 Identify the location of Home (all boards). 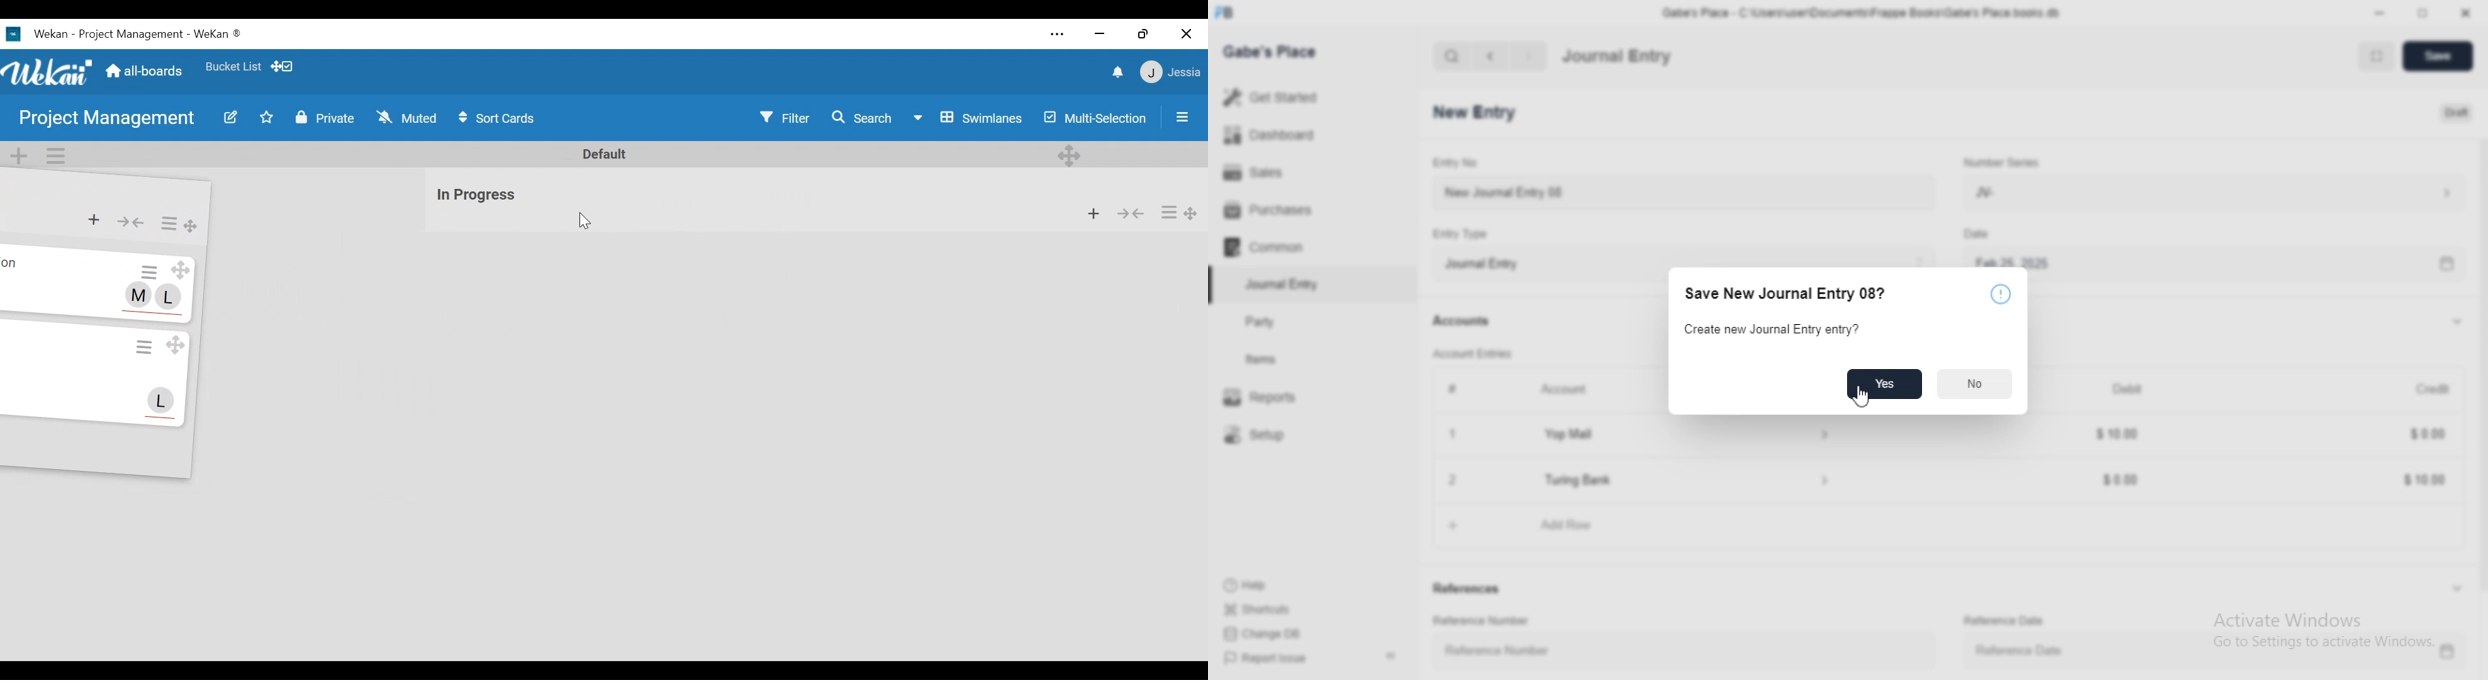
(146, 72).